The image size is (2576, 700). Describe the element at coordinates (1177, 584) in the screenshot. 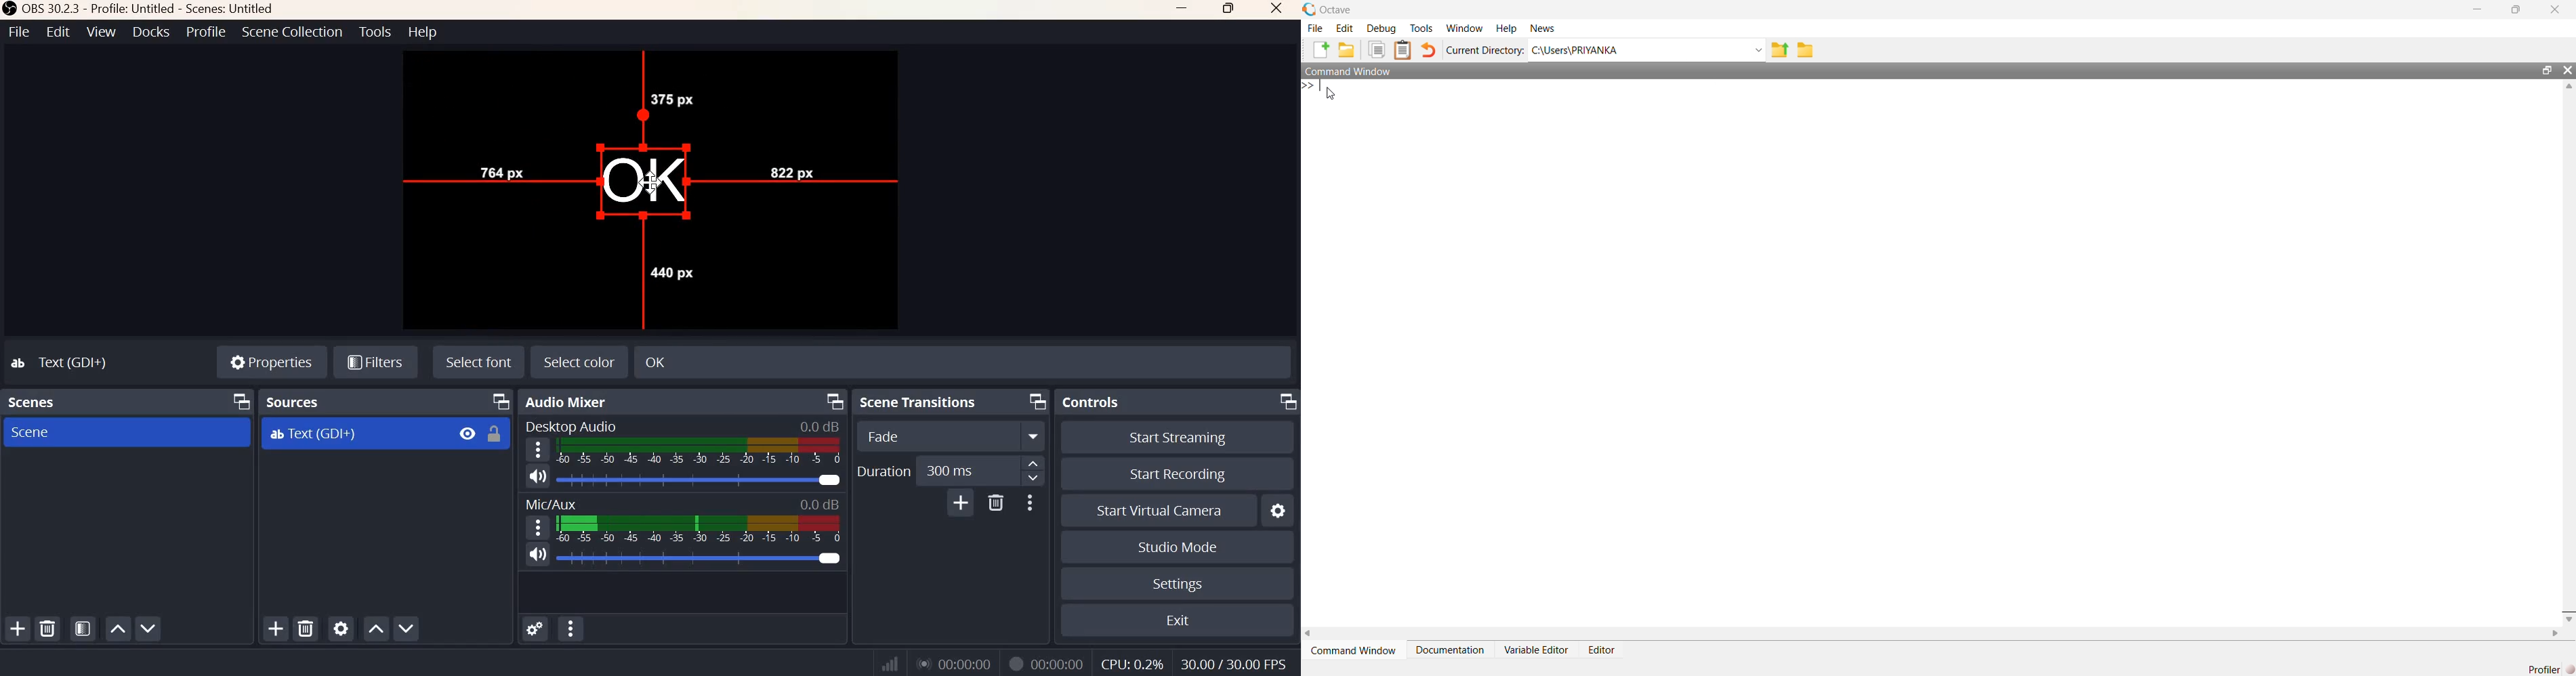

I see `Settings` at that location.